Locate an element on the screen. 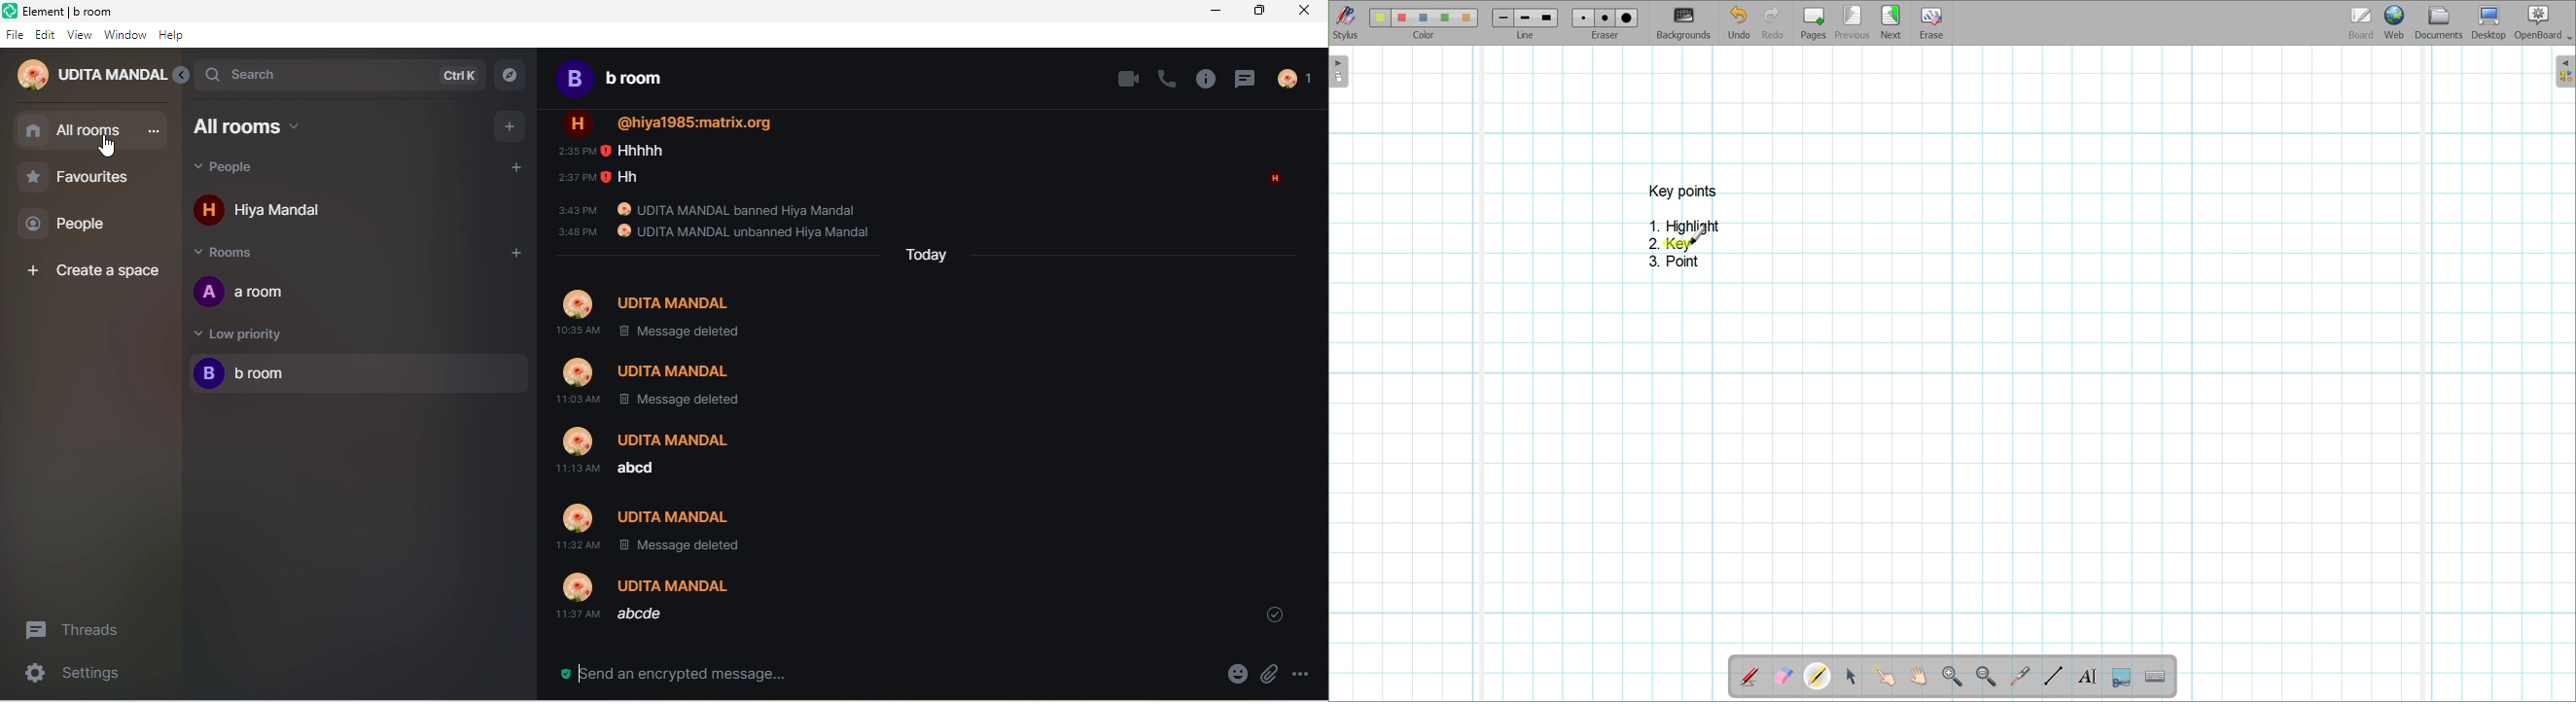 Image resolution: width=2576 pixels, height=728 pixels. Annotate document is located at coordinates (1749, 677).